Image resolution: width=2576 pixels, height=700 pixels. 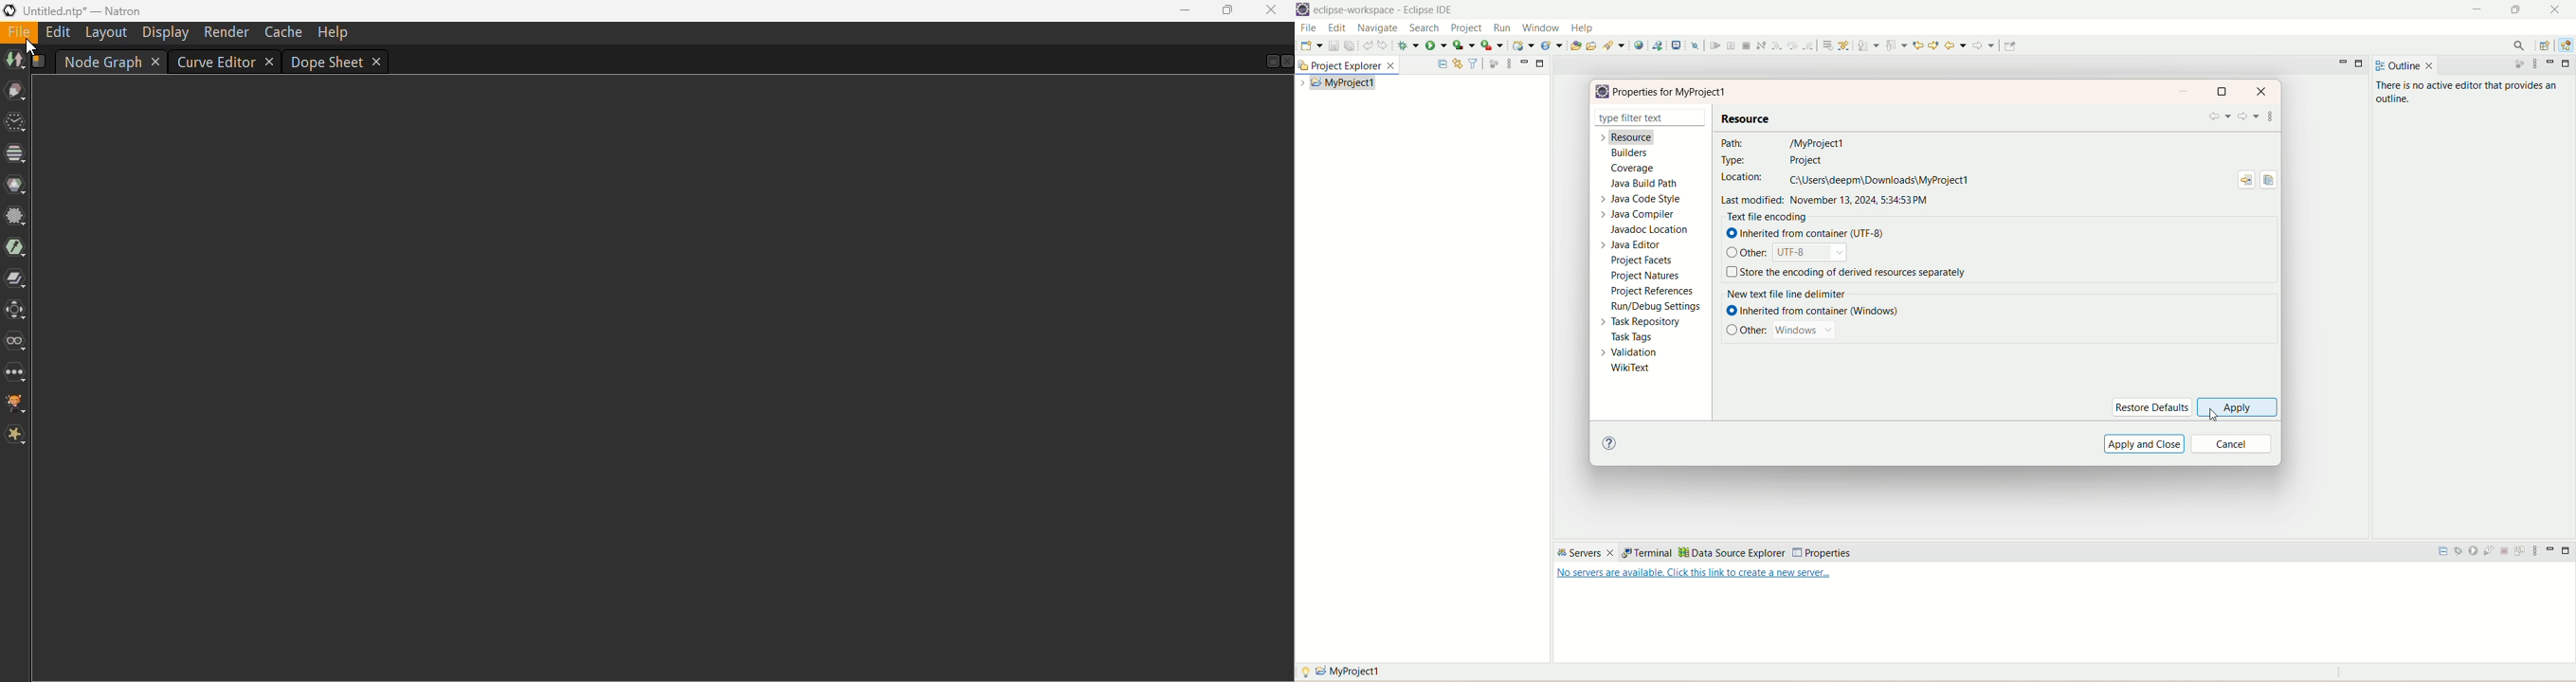 I want to click on project references, so click(x=1653, y=292).